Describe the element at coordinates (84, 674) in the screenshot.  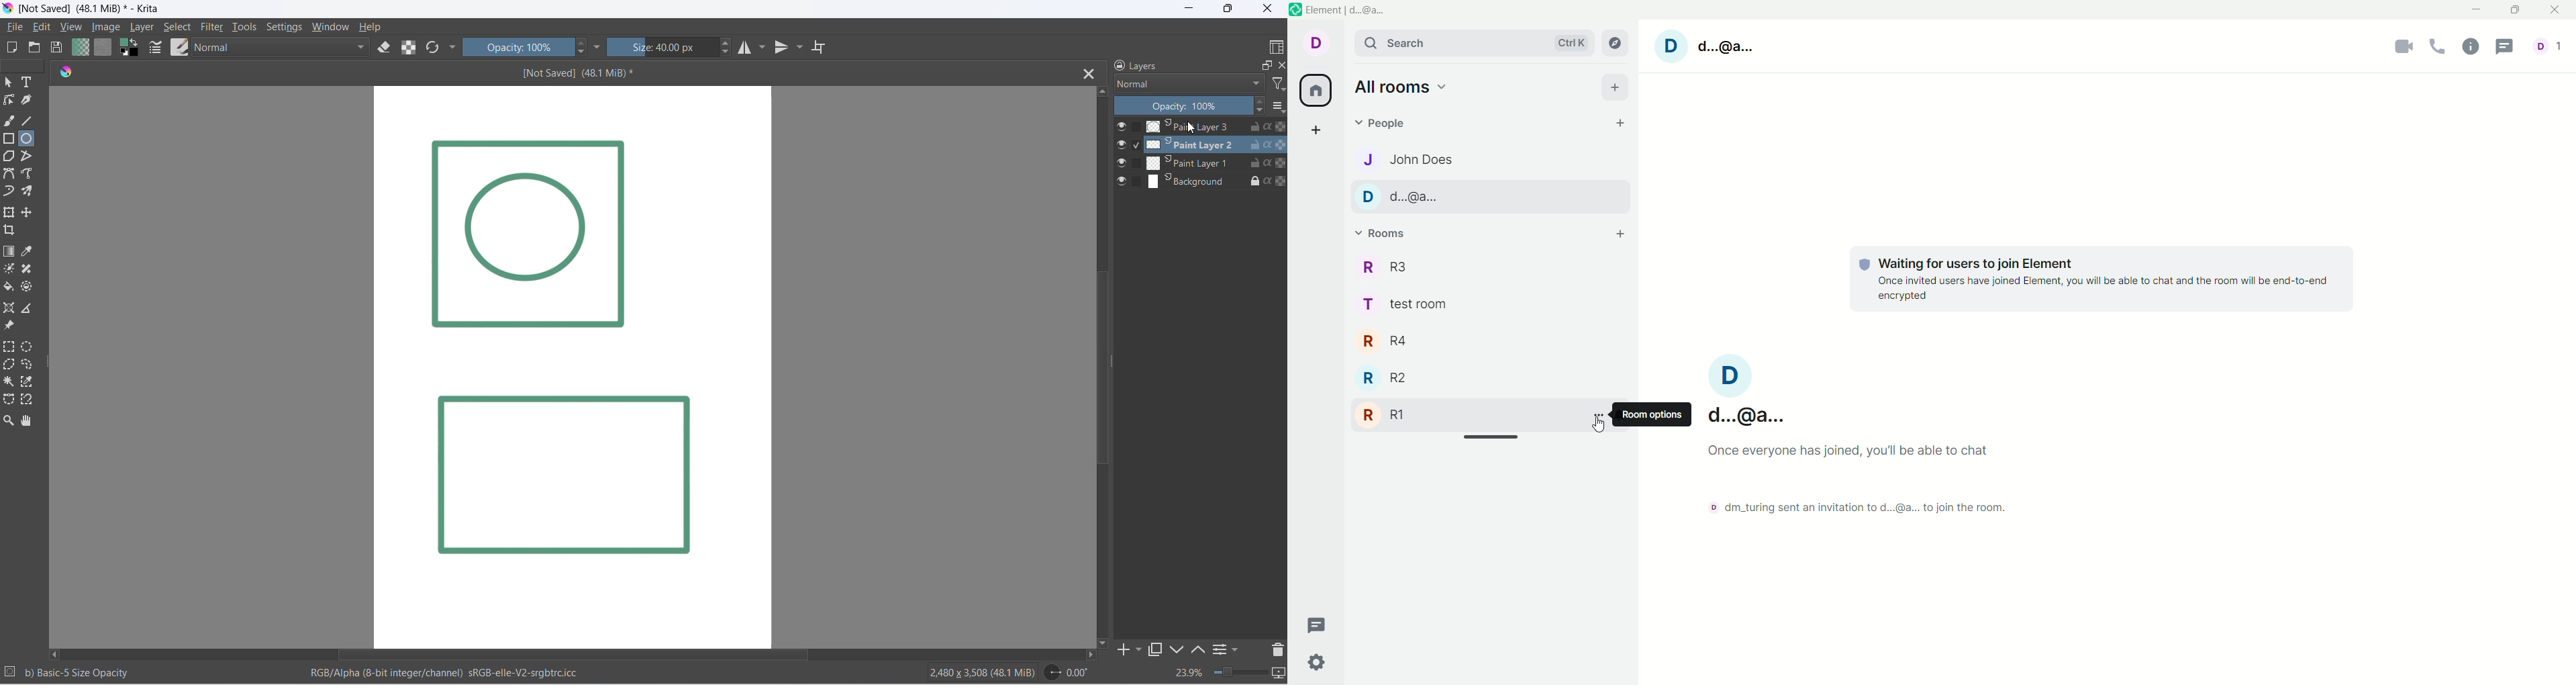
I see `b) Basic - 5 Size Opacity` at that location.